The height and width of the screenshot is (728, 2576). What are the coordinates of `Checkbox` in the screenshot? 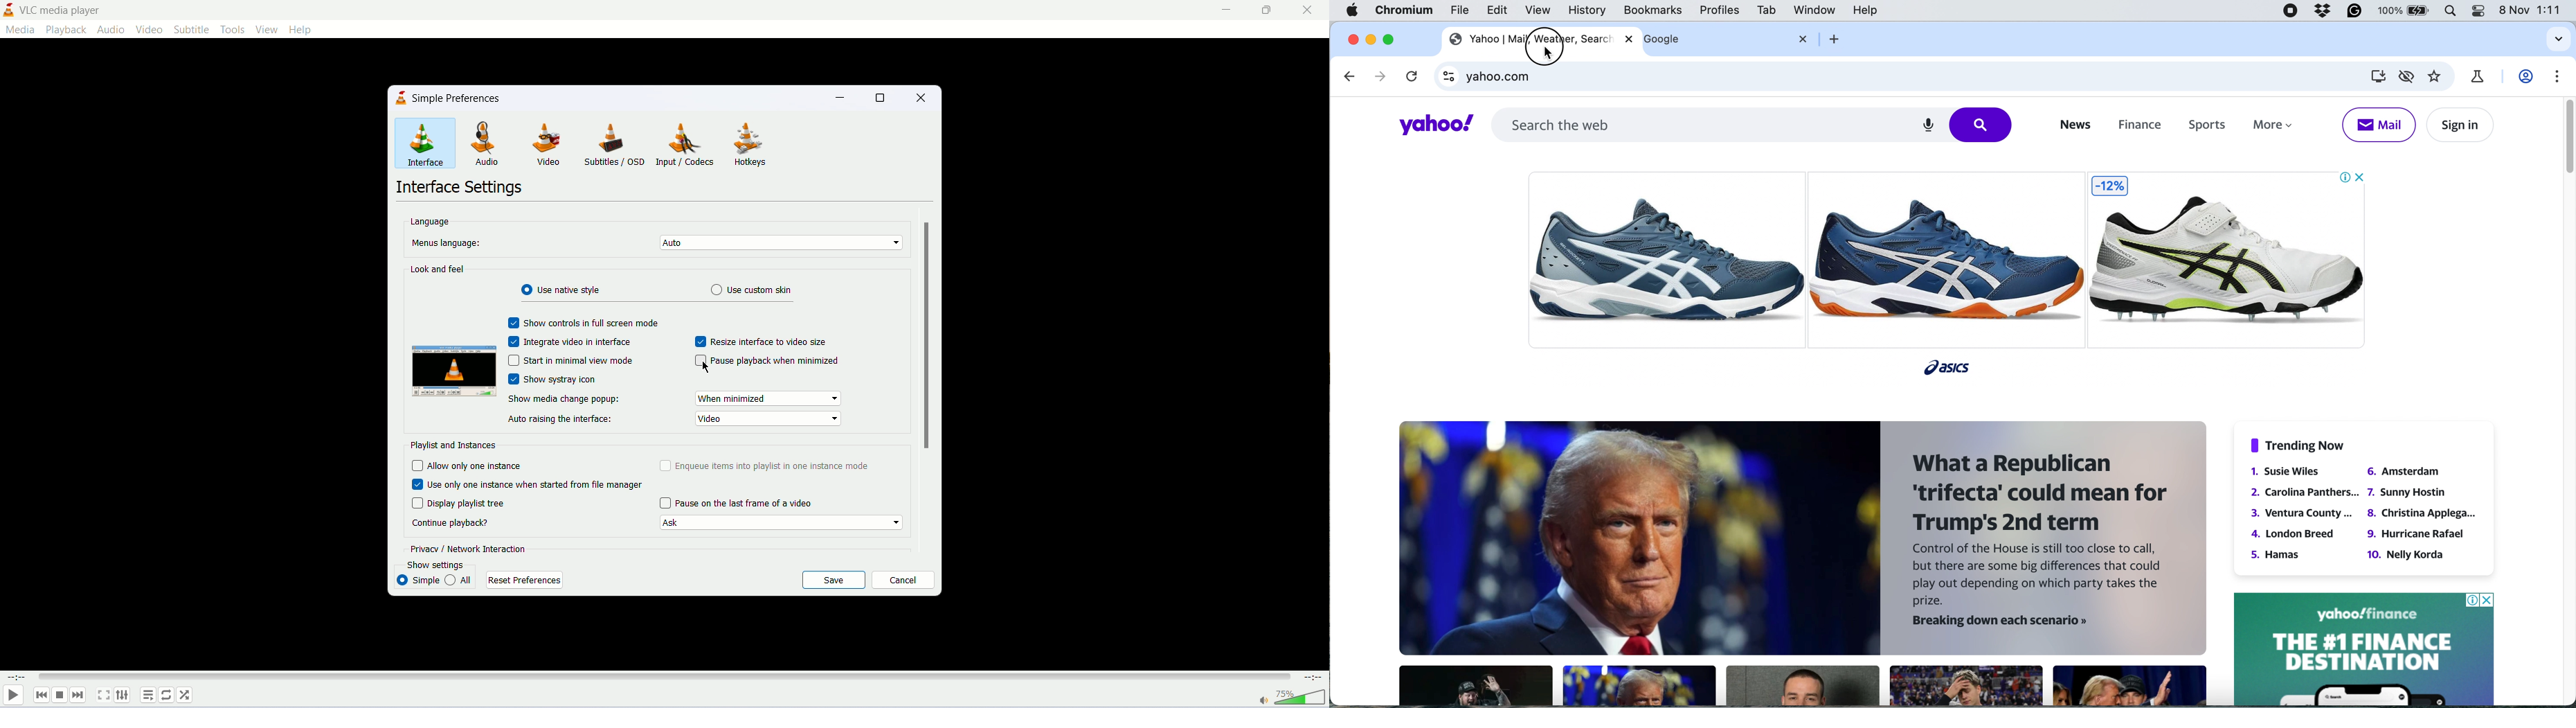 It's located at (513, 380).